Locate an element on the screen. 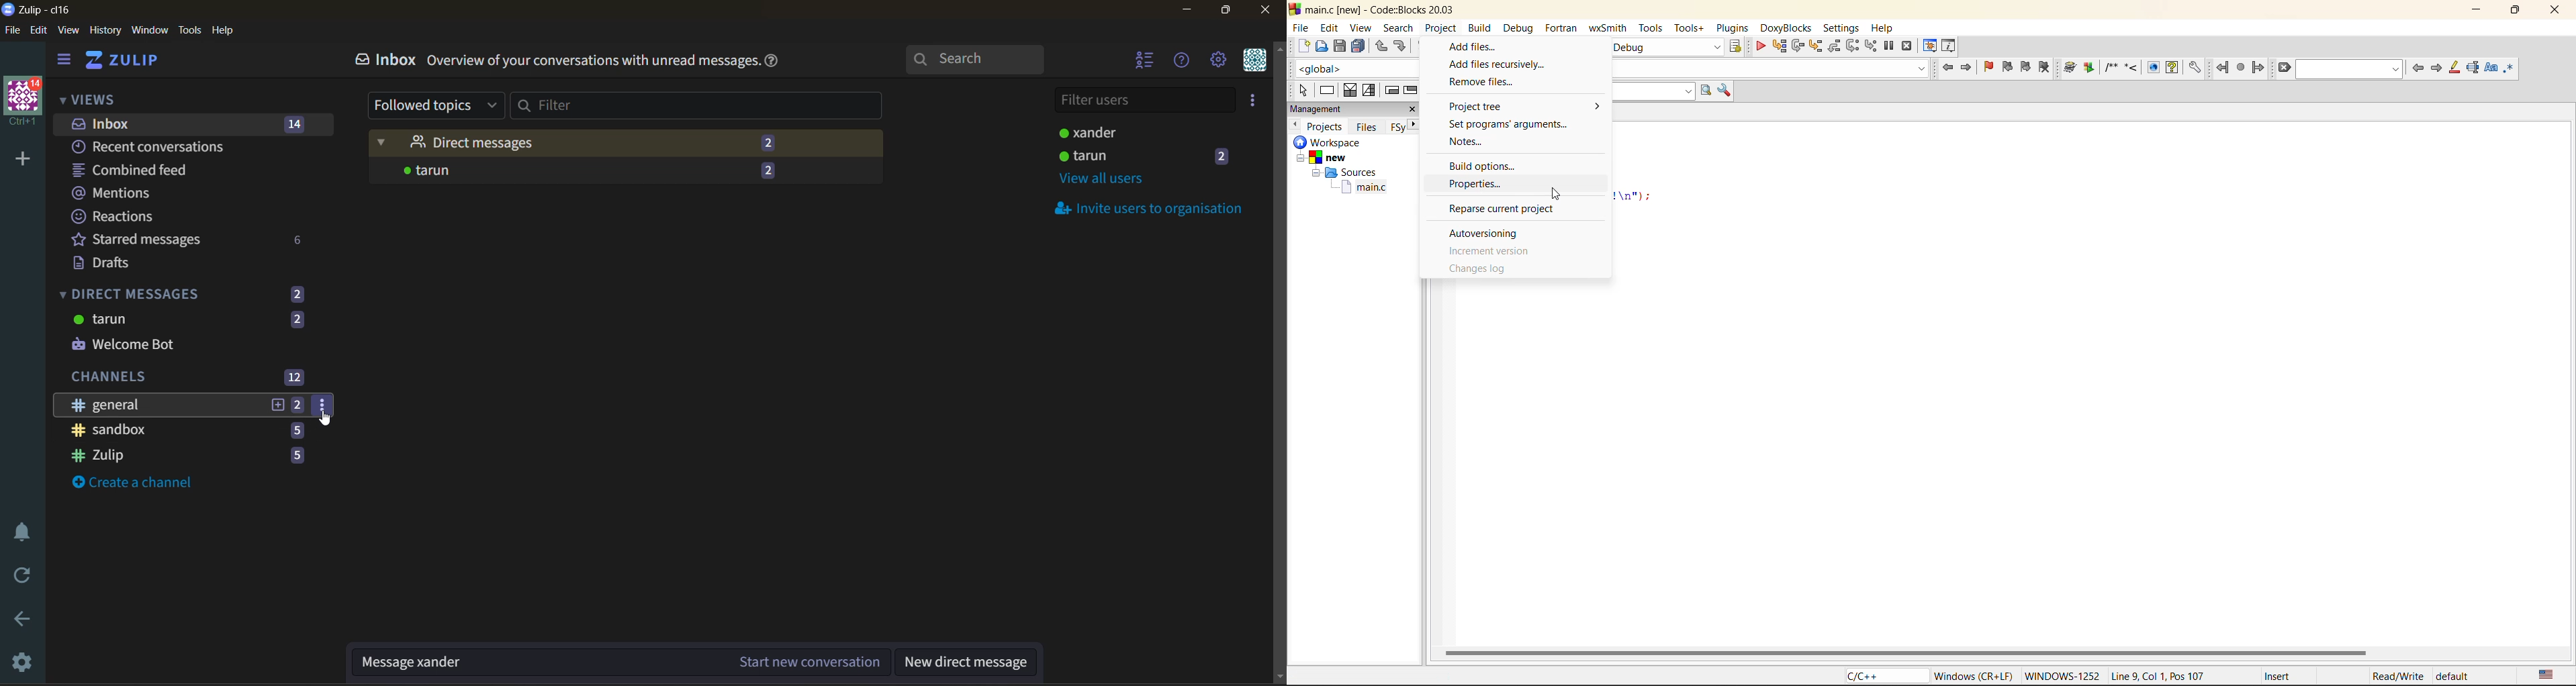 This screenshot has height=700, width=2576. settings is located at coordinates (1218, 58).